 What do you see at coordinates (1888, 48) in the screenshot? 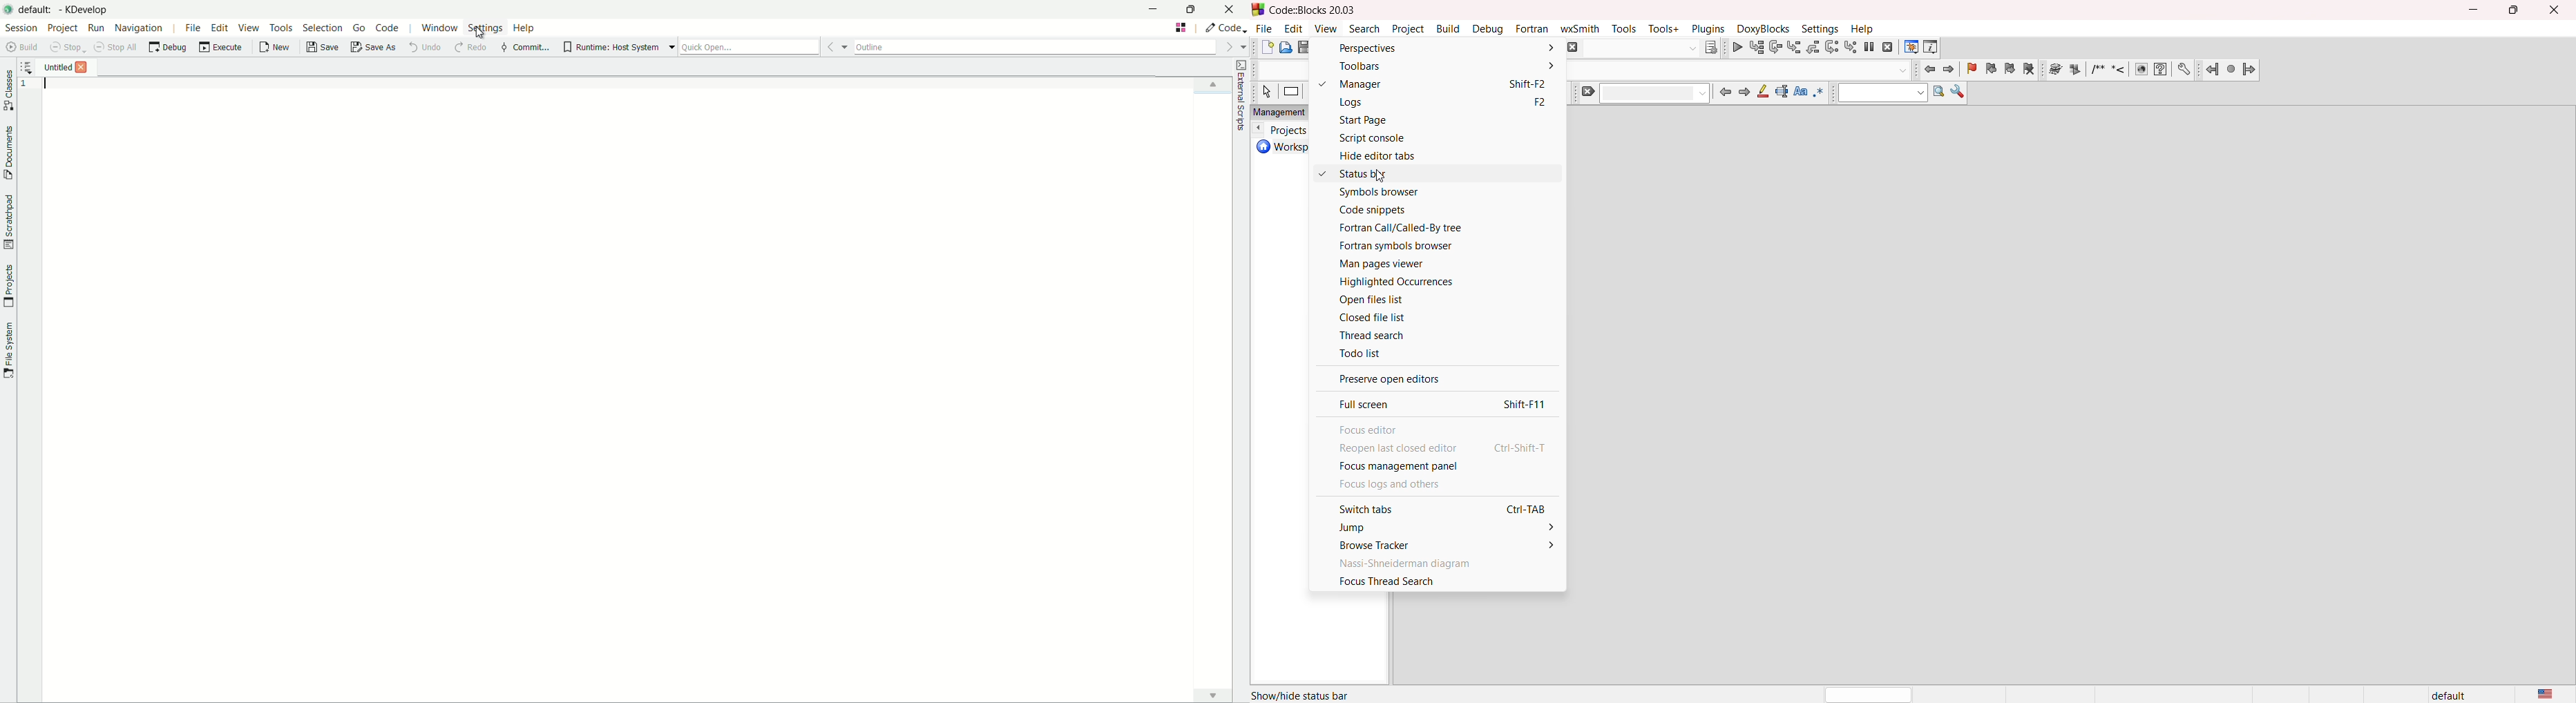
I see `stop debugger` at bounding box center [1888, 48].